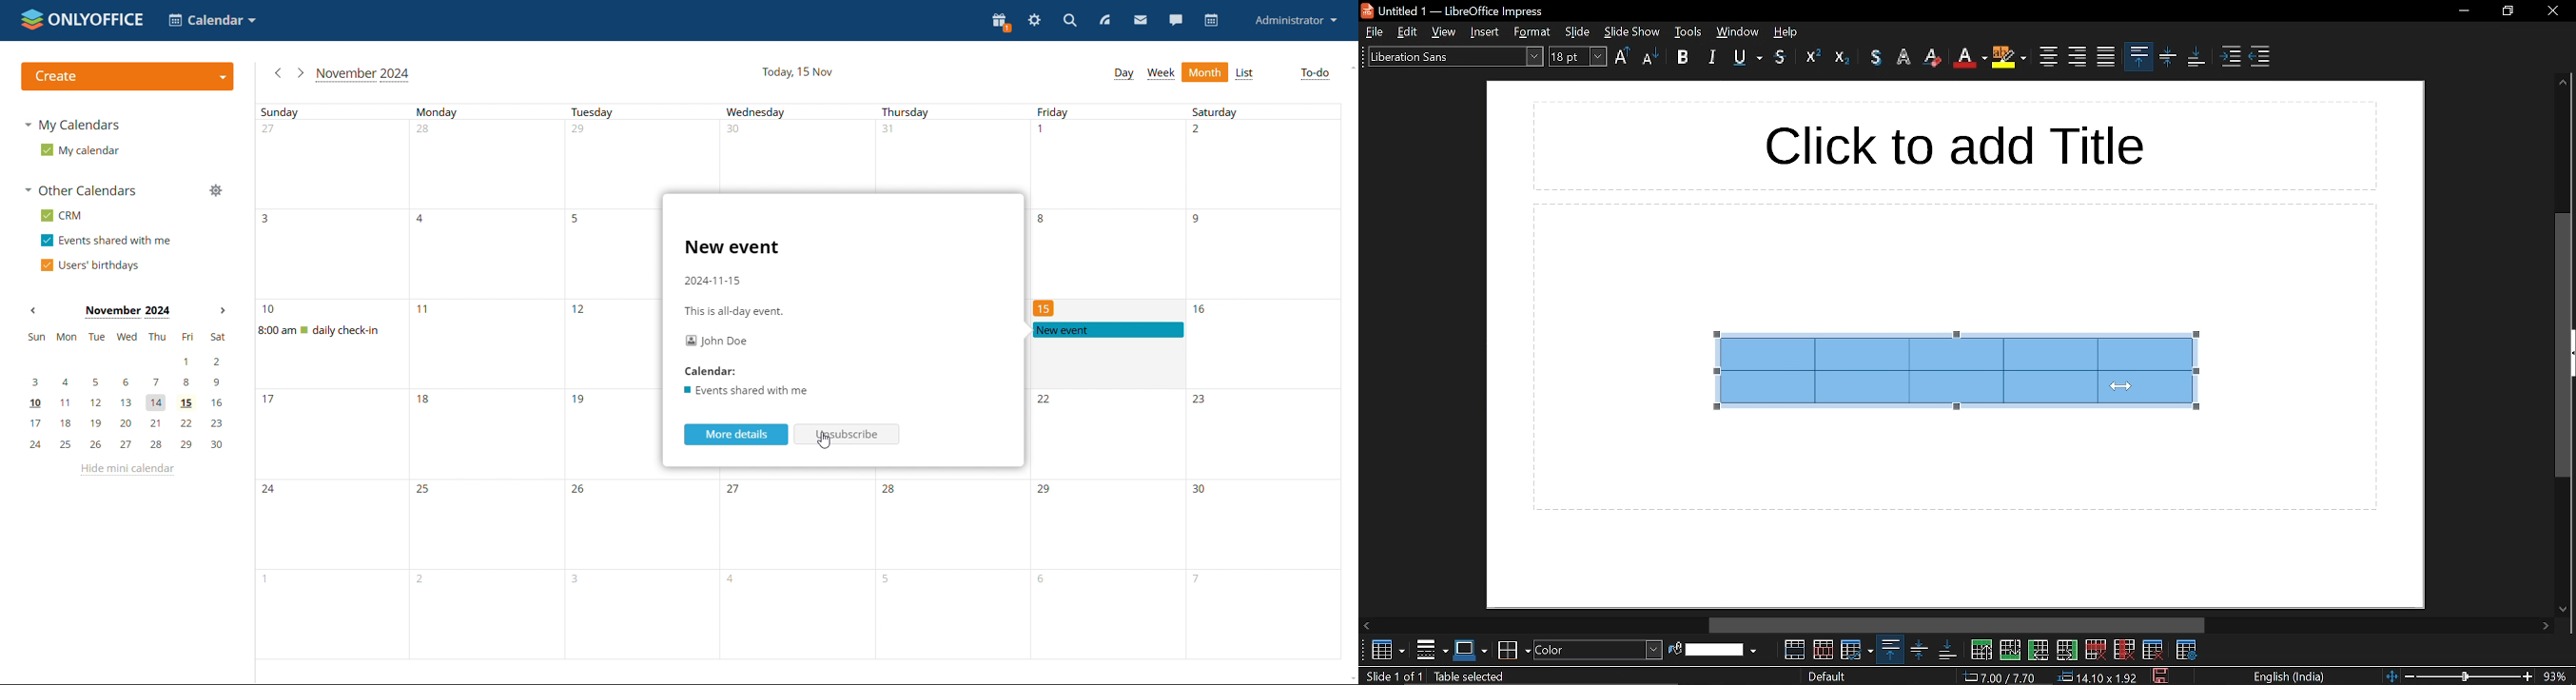 The image size is (2576, 700). What do you see at coordinates (1875, 57) in the screenshot?
I see `text color` at bounding box center [1875, 57].